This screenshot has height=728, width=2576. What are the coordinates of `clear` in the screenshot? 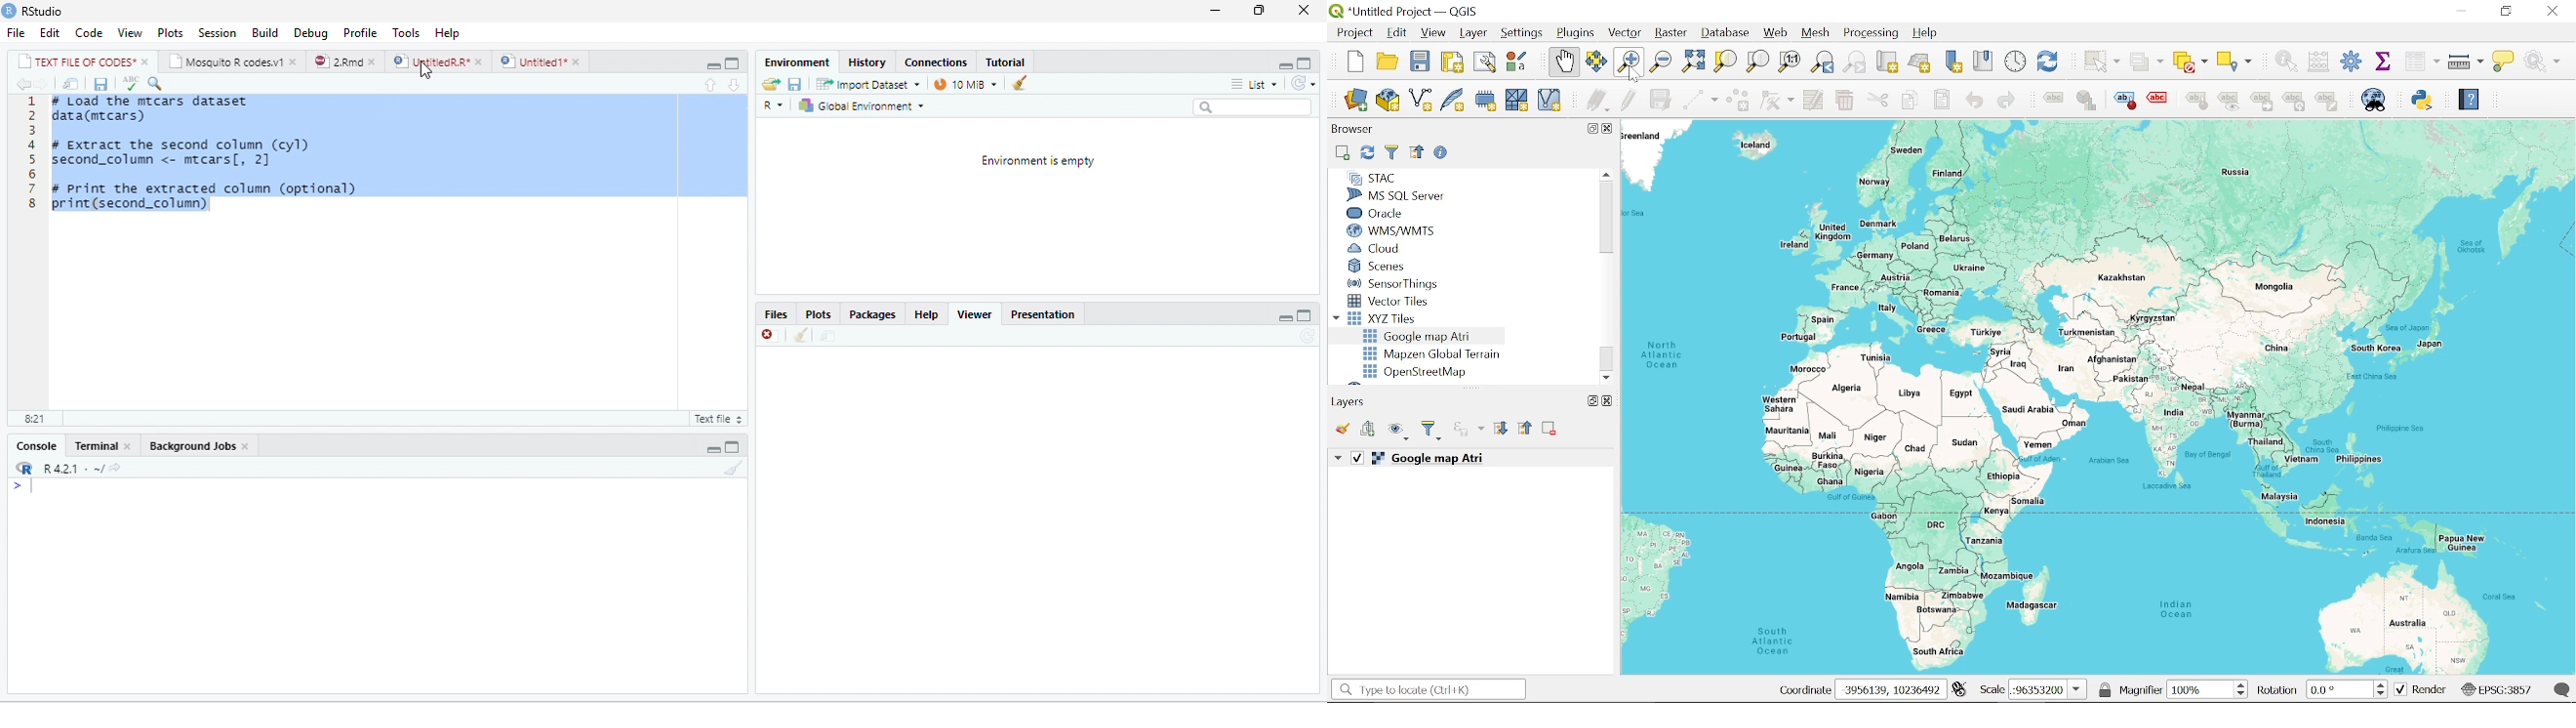 It's located at (1019, 83).